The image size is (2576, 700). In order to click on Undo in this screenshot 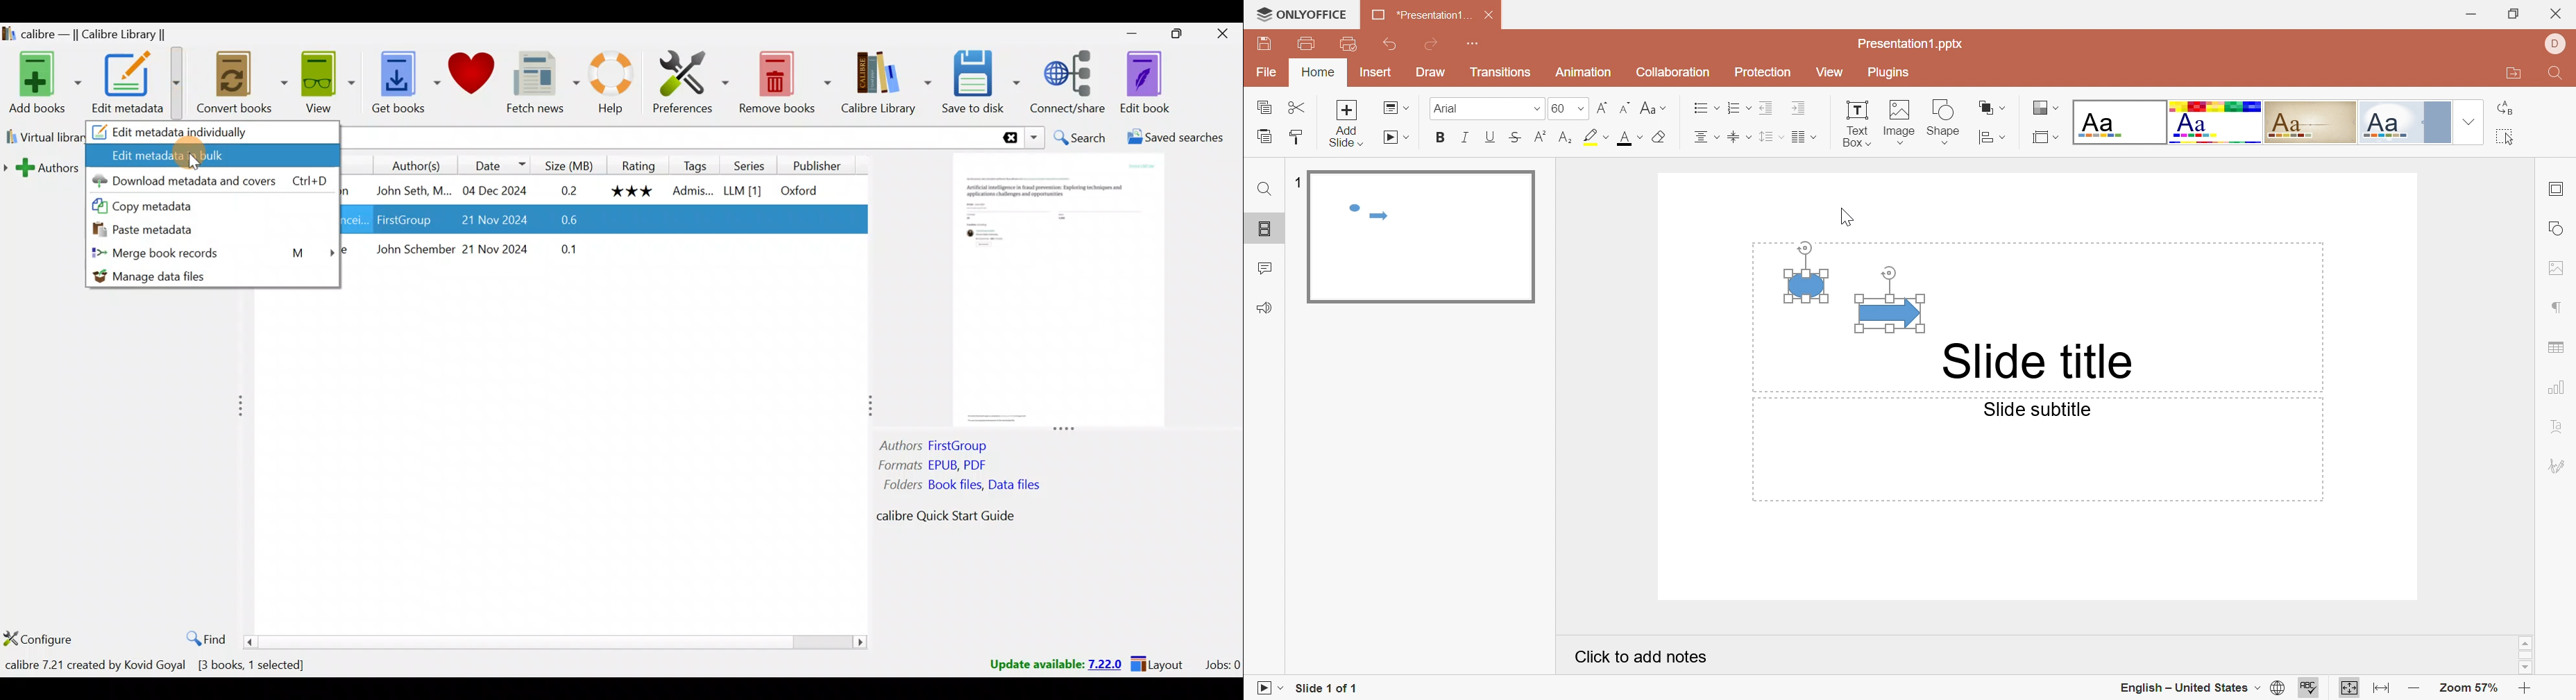, I will do `click(1391, 47)`.